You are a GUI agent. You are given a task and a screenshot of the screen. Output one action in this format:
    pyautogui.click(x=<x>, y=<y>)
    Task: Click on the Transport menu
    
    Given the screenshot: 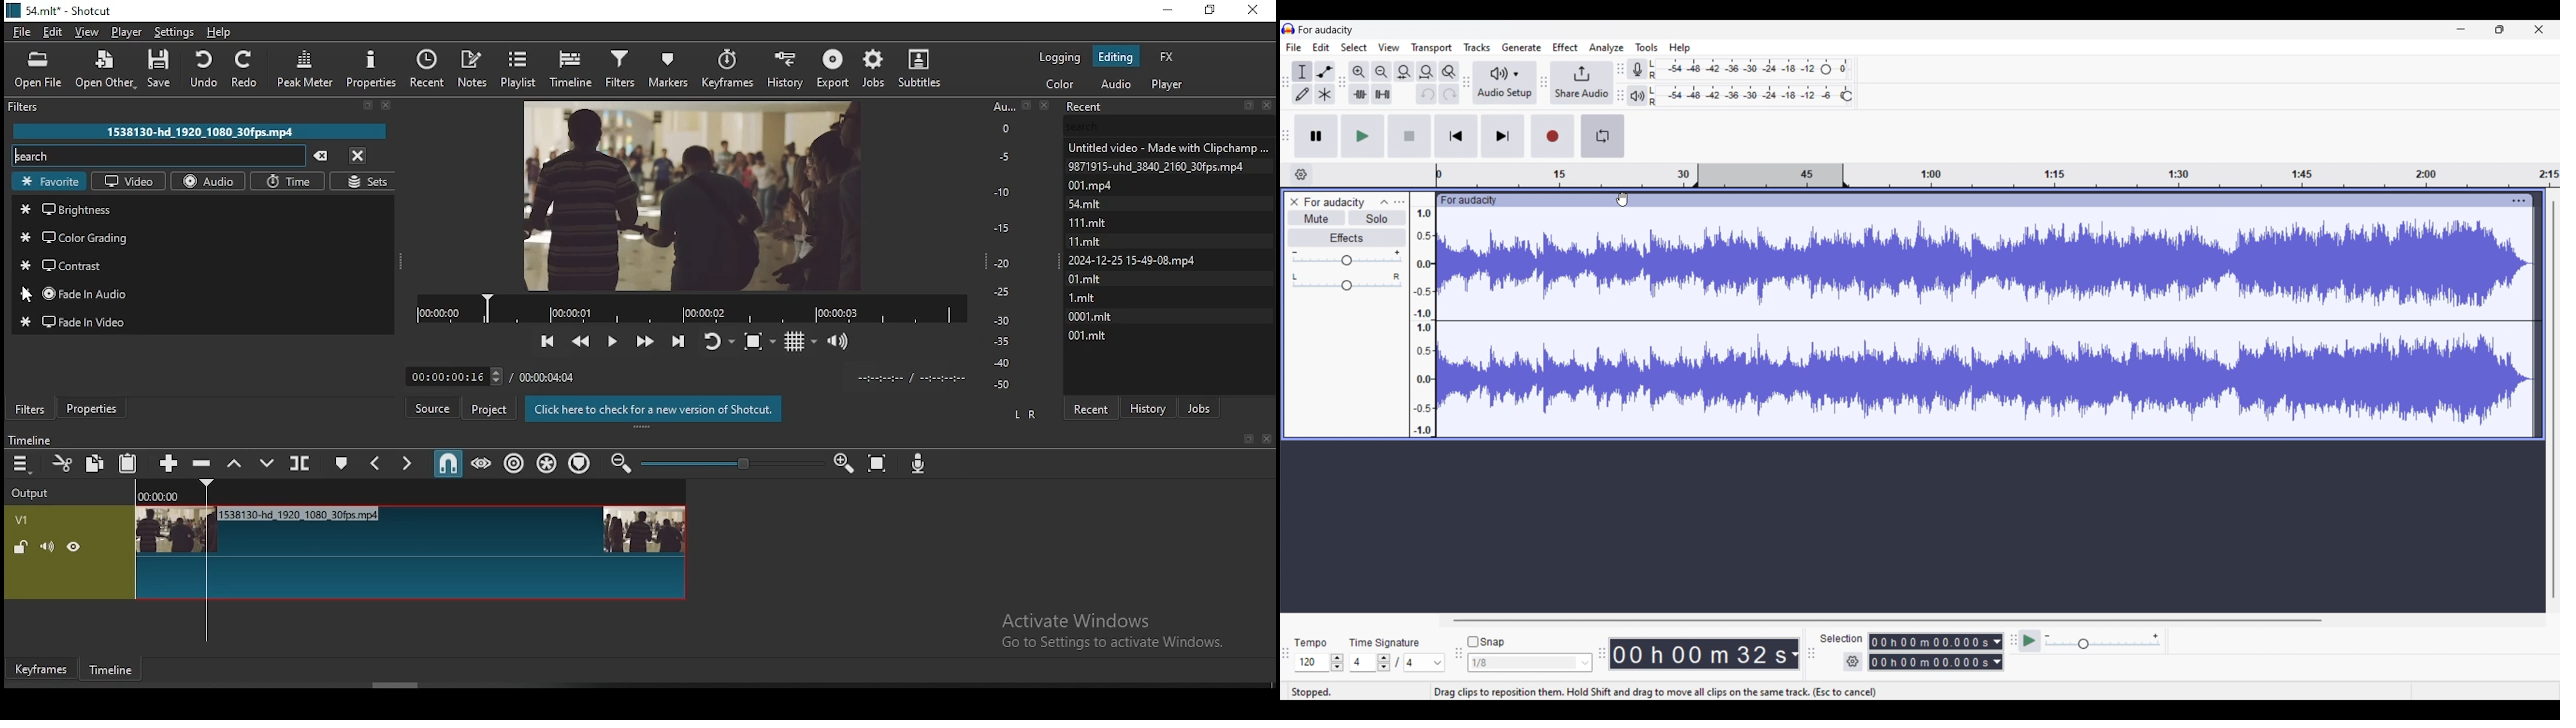 What is the action you would take?
    pyautogui.click(x=1432, y=48)
    